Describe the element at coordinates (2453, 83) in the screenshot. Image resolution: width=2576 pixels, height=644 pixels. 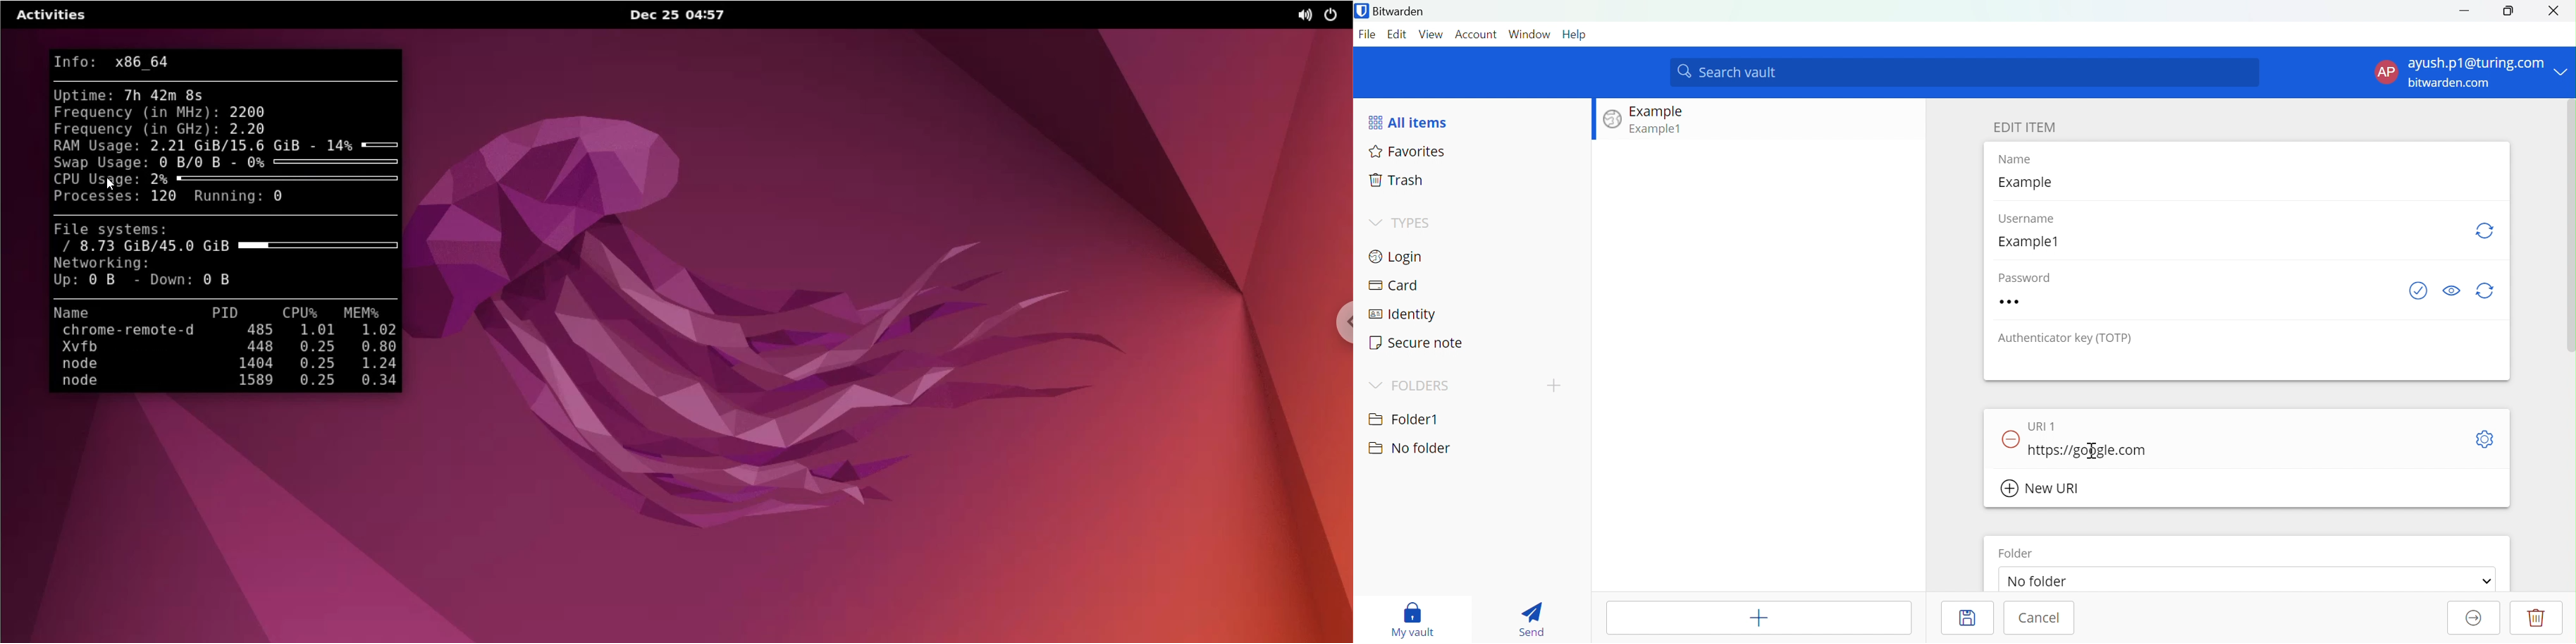
I see `bitwarden.com` at that location.